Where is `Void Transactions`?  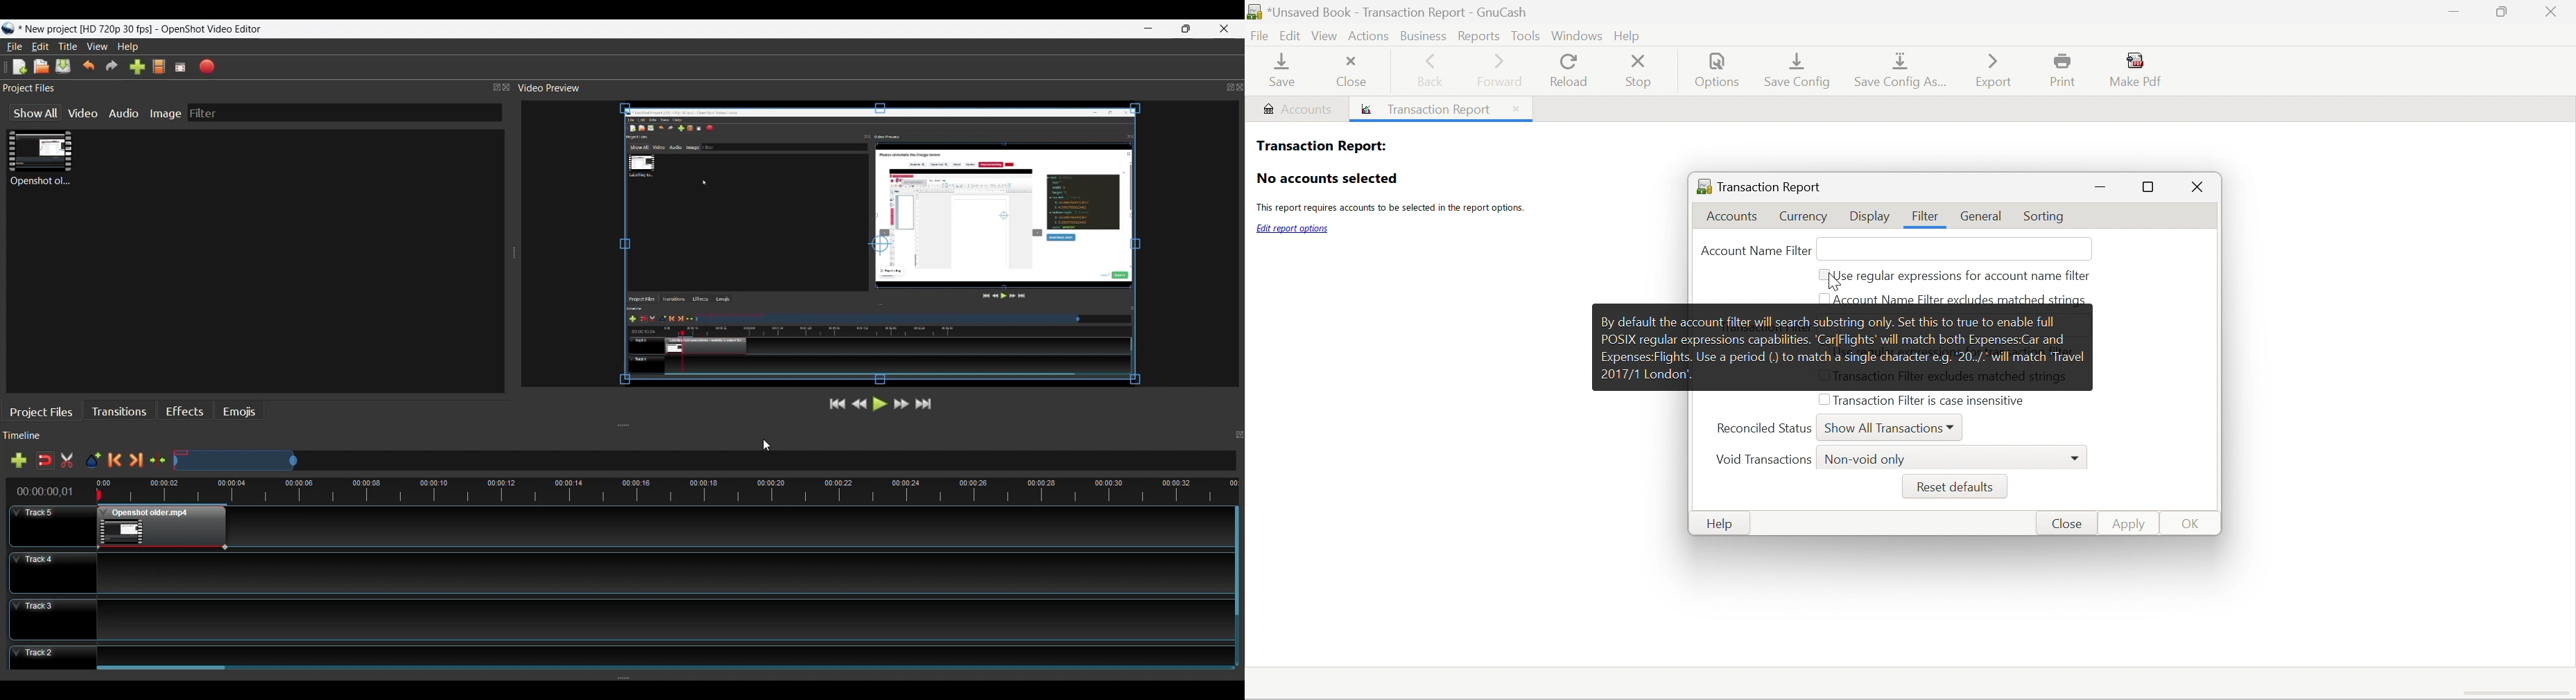
Void Transactions is located at coordinates (1762, 461).